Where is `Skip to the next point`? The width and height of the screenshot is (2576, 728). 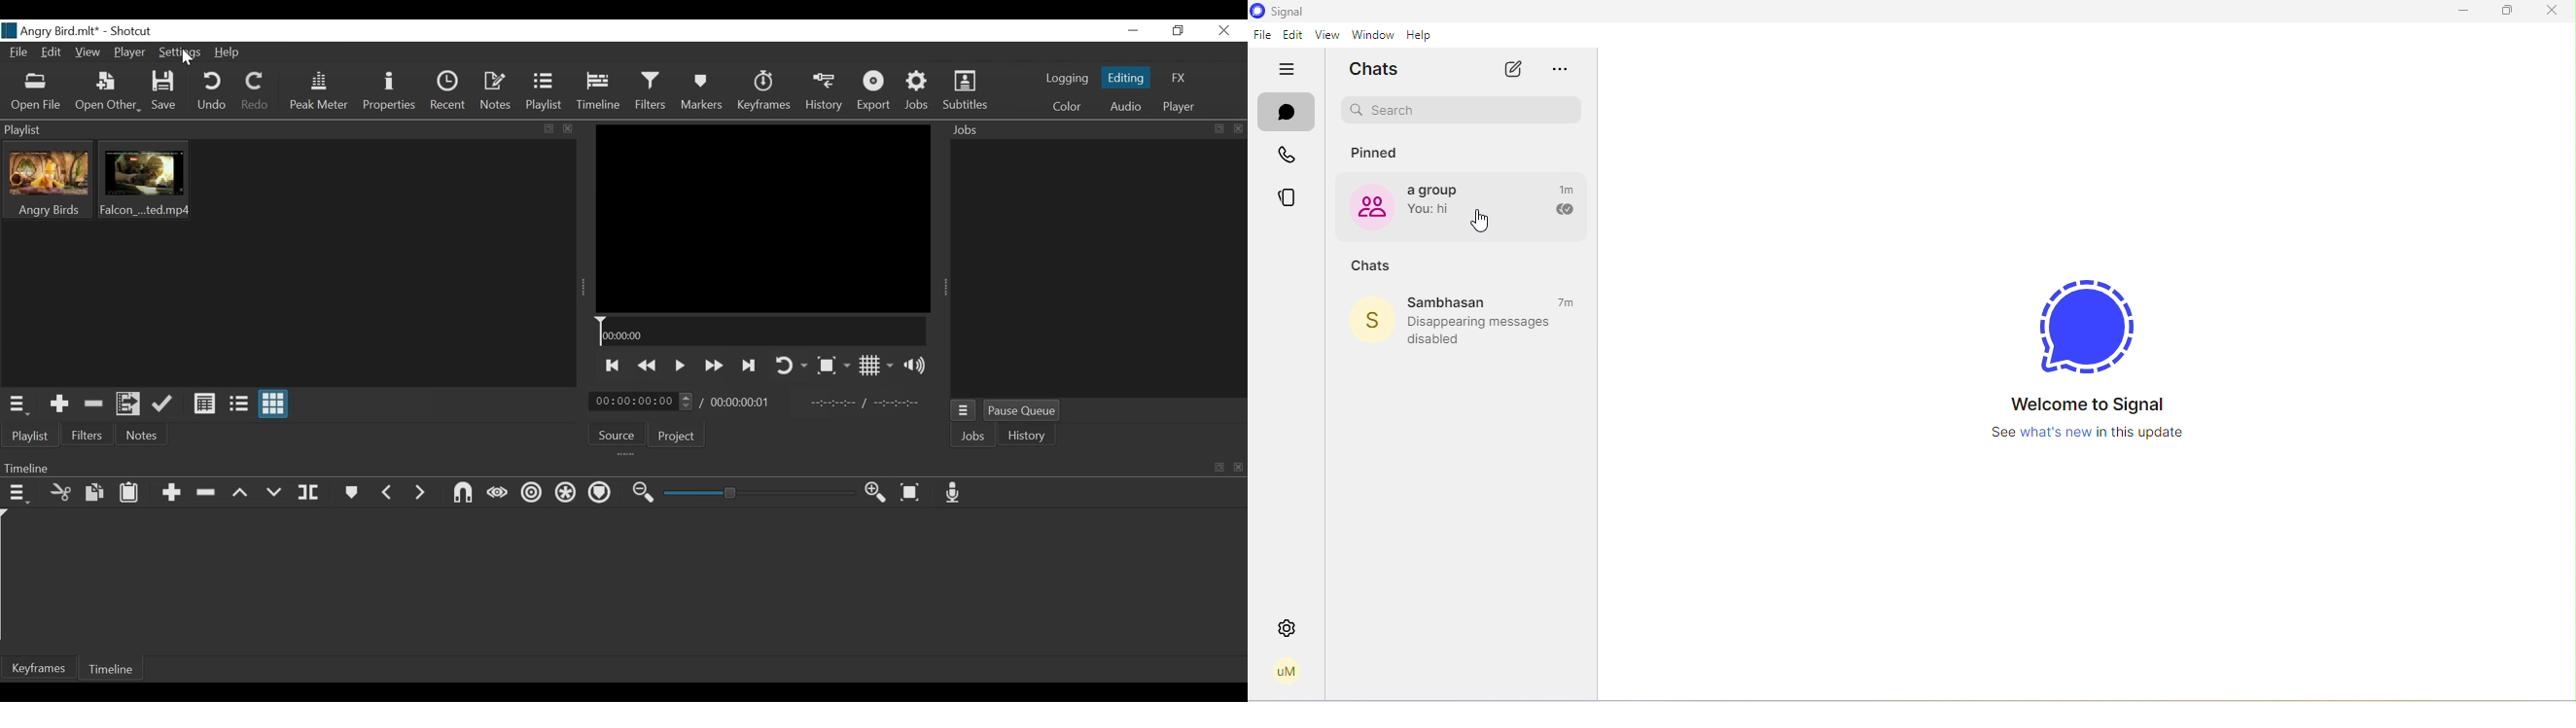
Skip to the next point is located at coordinates (748, 367).